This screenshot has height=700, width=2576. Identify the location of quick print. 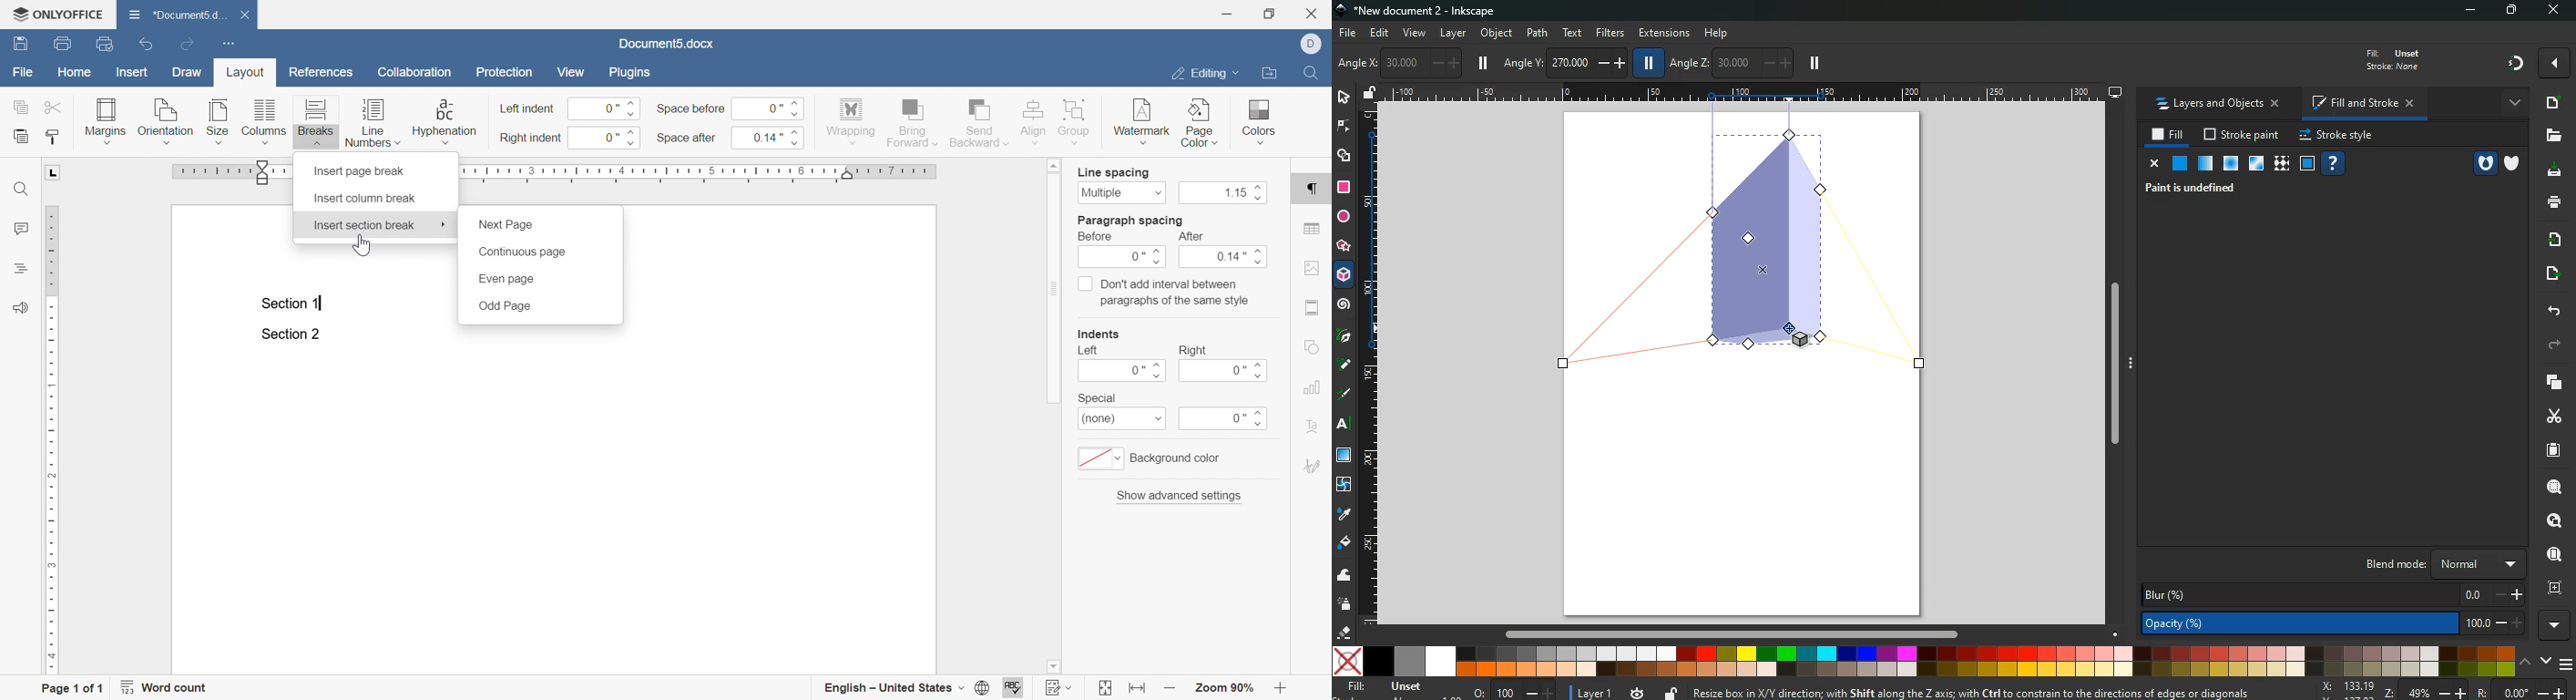
(107, 43).